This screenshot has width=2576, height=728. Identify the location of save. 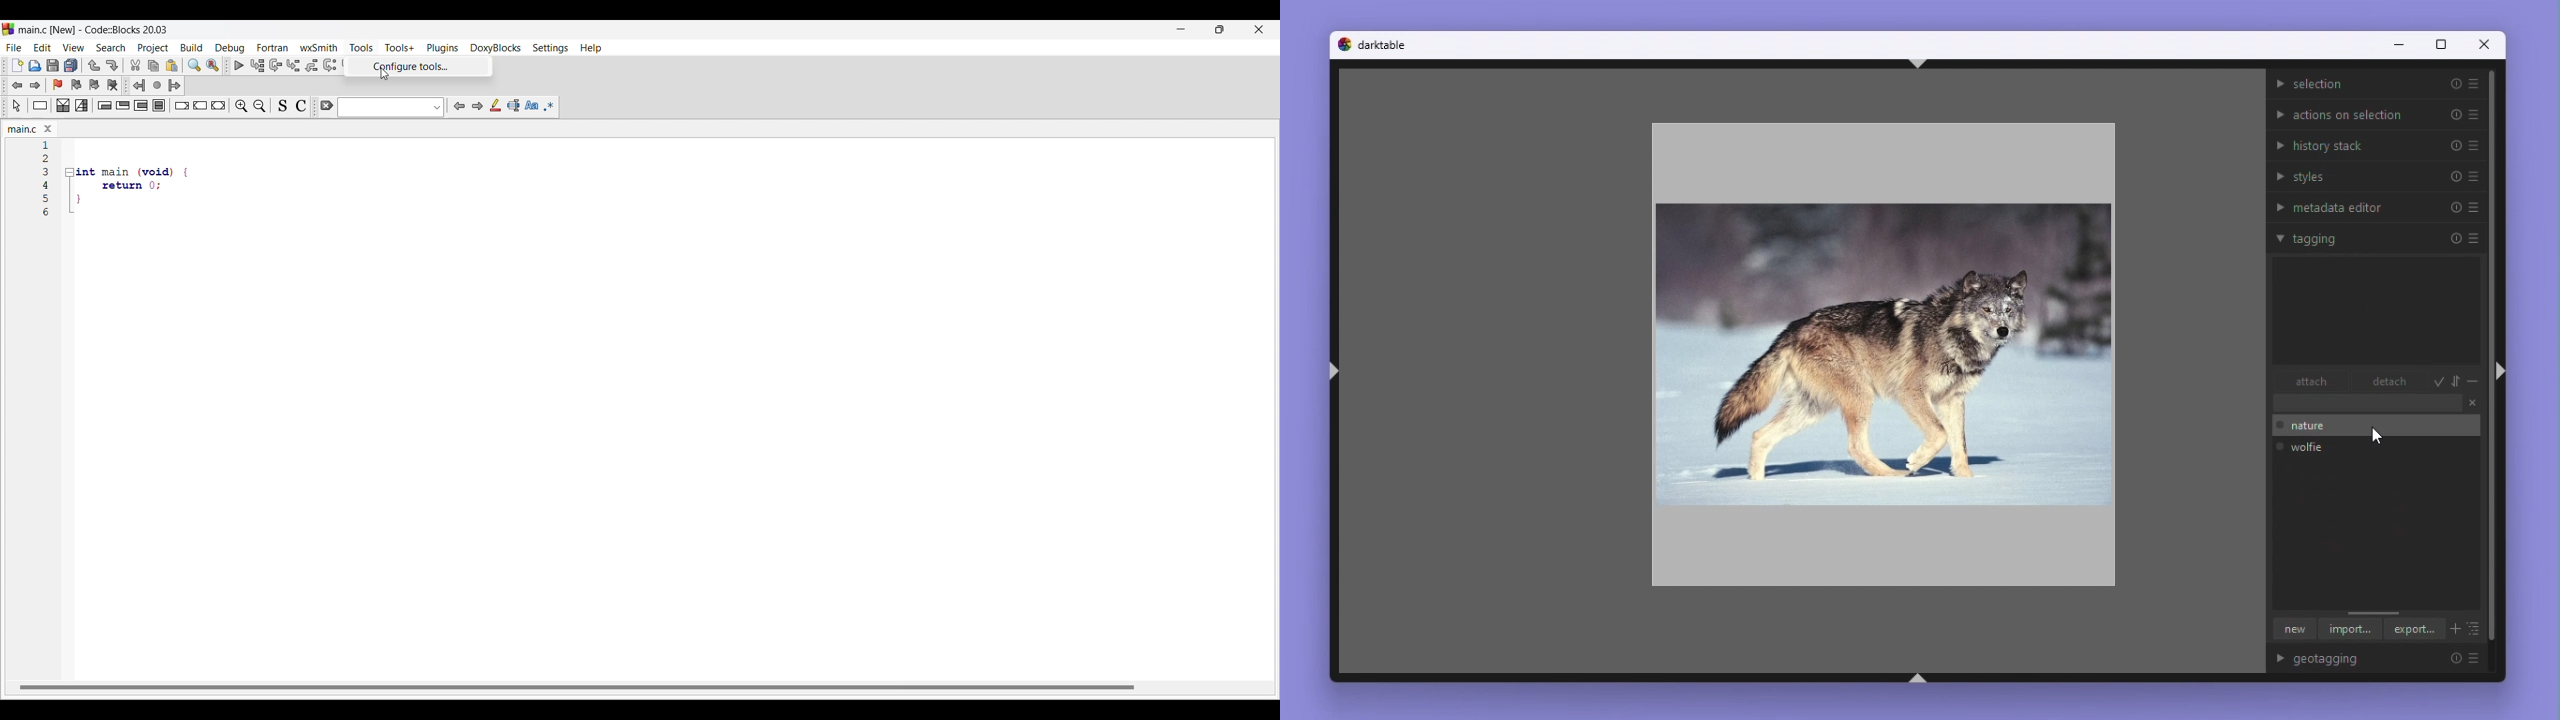
(2439, 382).